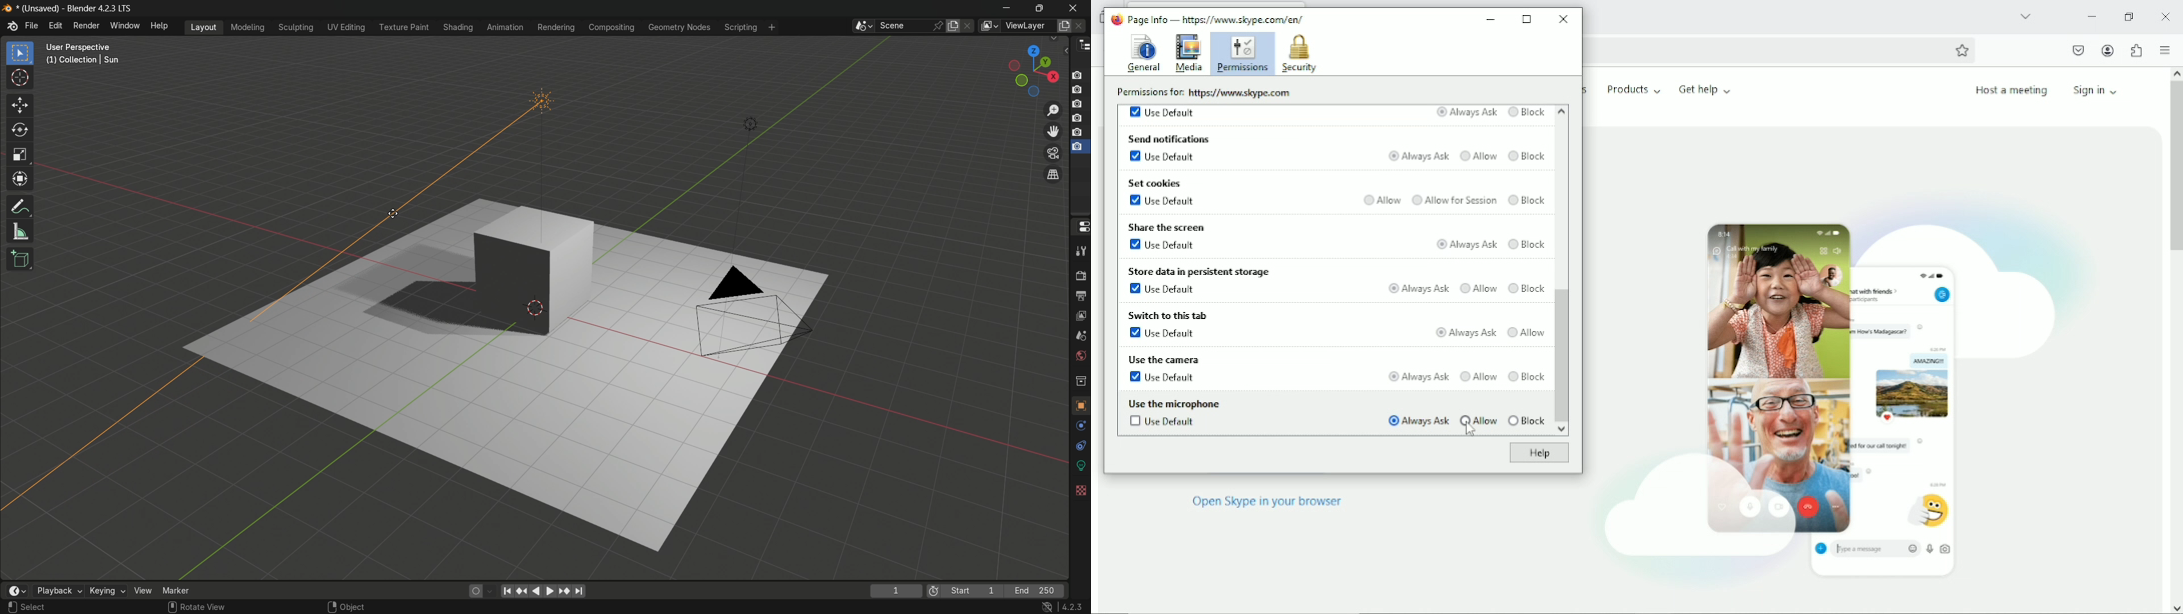 The height and width of the screenshot is (616, 2184). I want to click on Always ask, so click(1465, 243).